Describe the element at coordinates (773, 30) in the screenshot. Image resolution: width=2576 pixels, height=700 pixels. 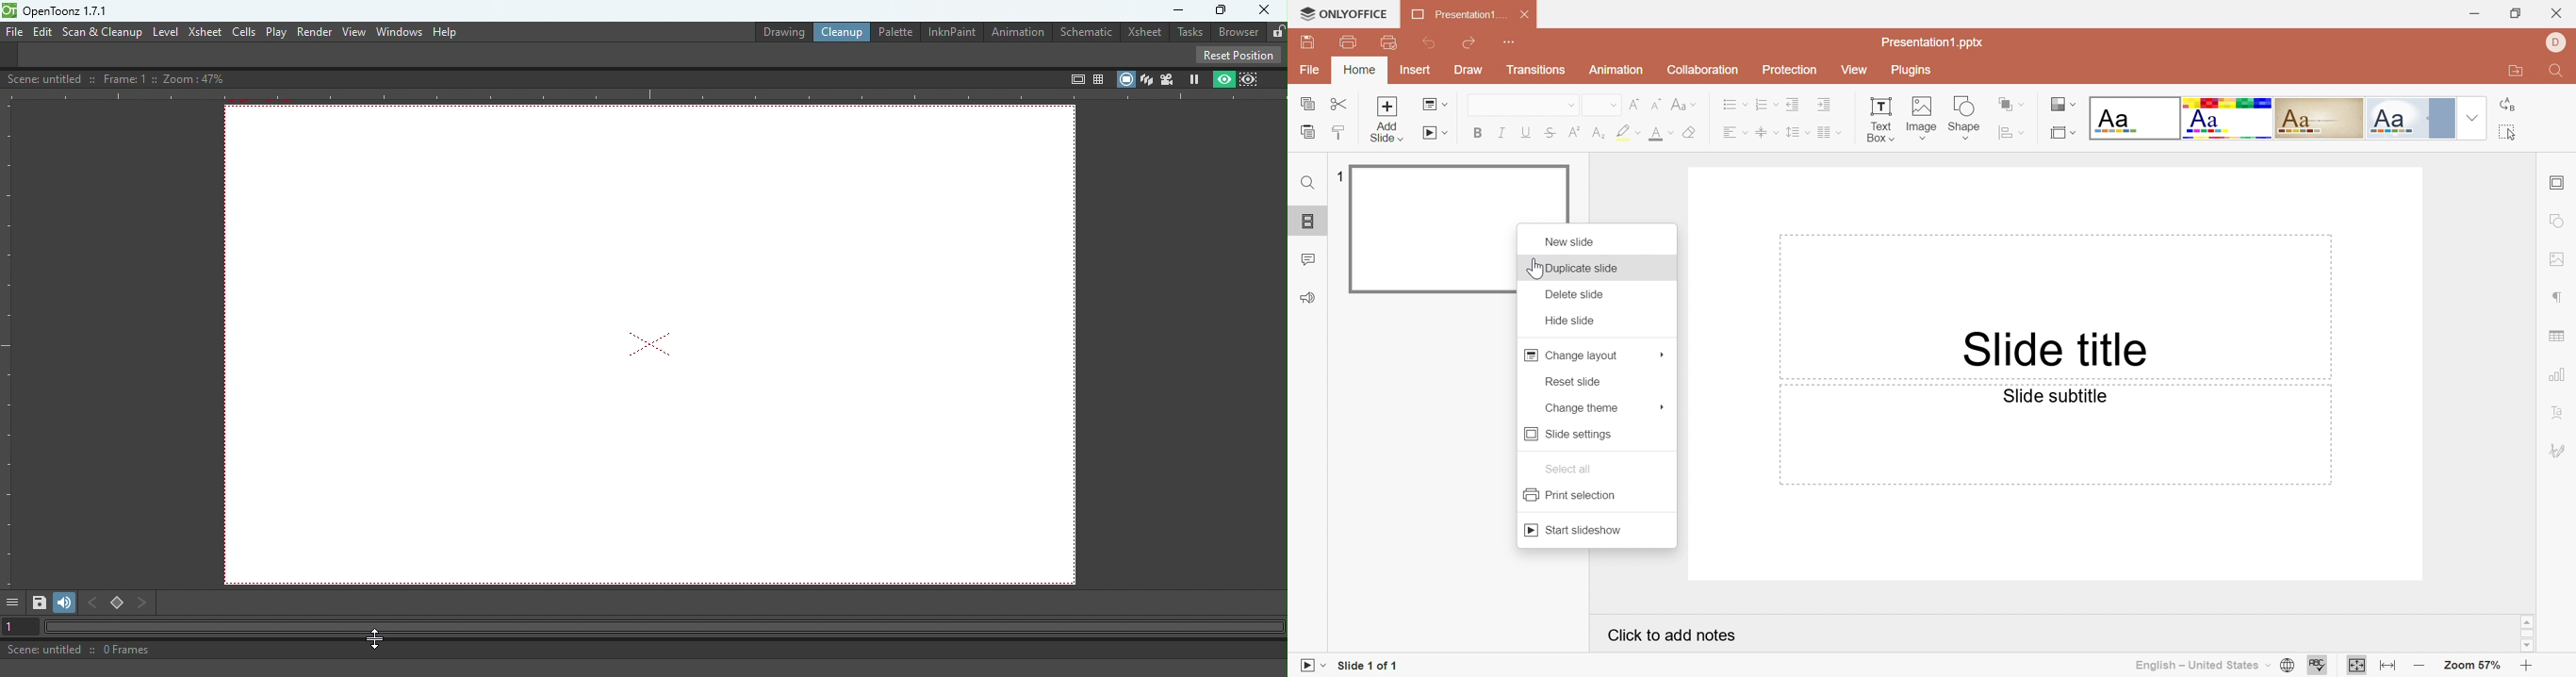
I see `Drawing` at that location.